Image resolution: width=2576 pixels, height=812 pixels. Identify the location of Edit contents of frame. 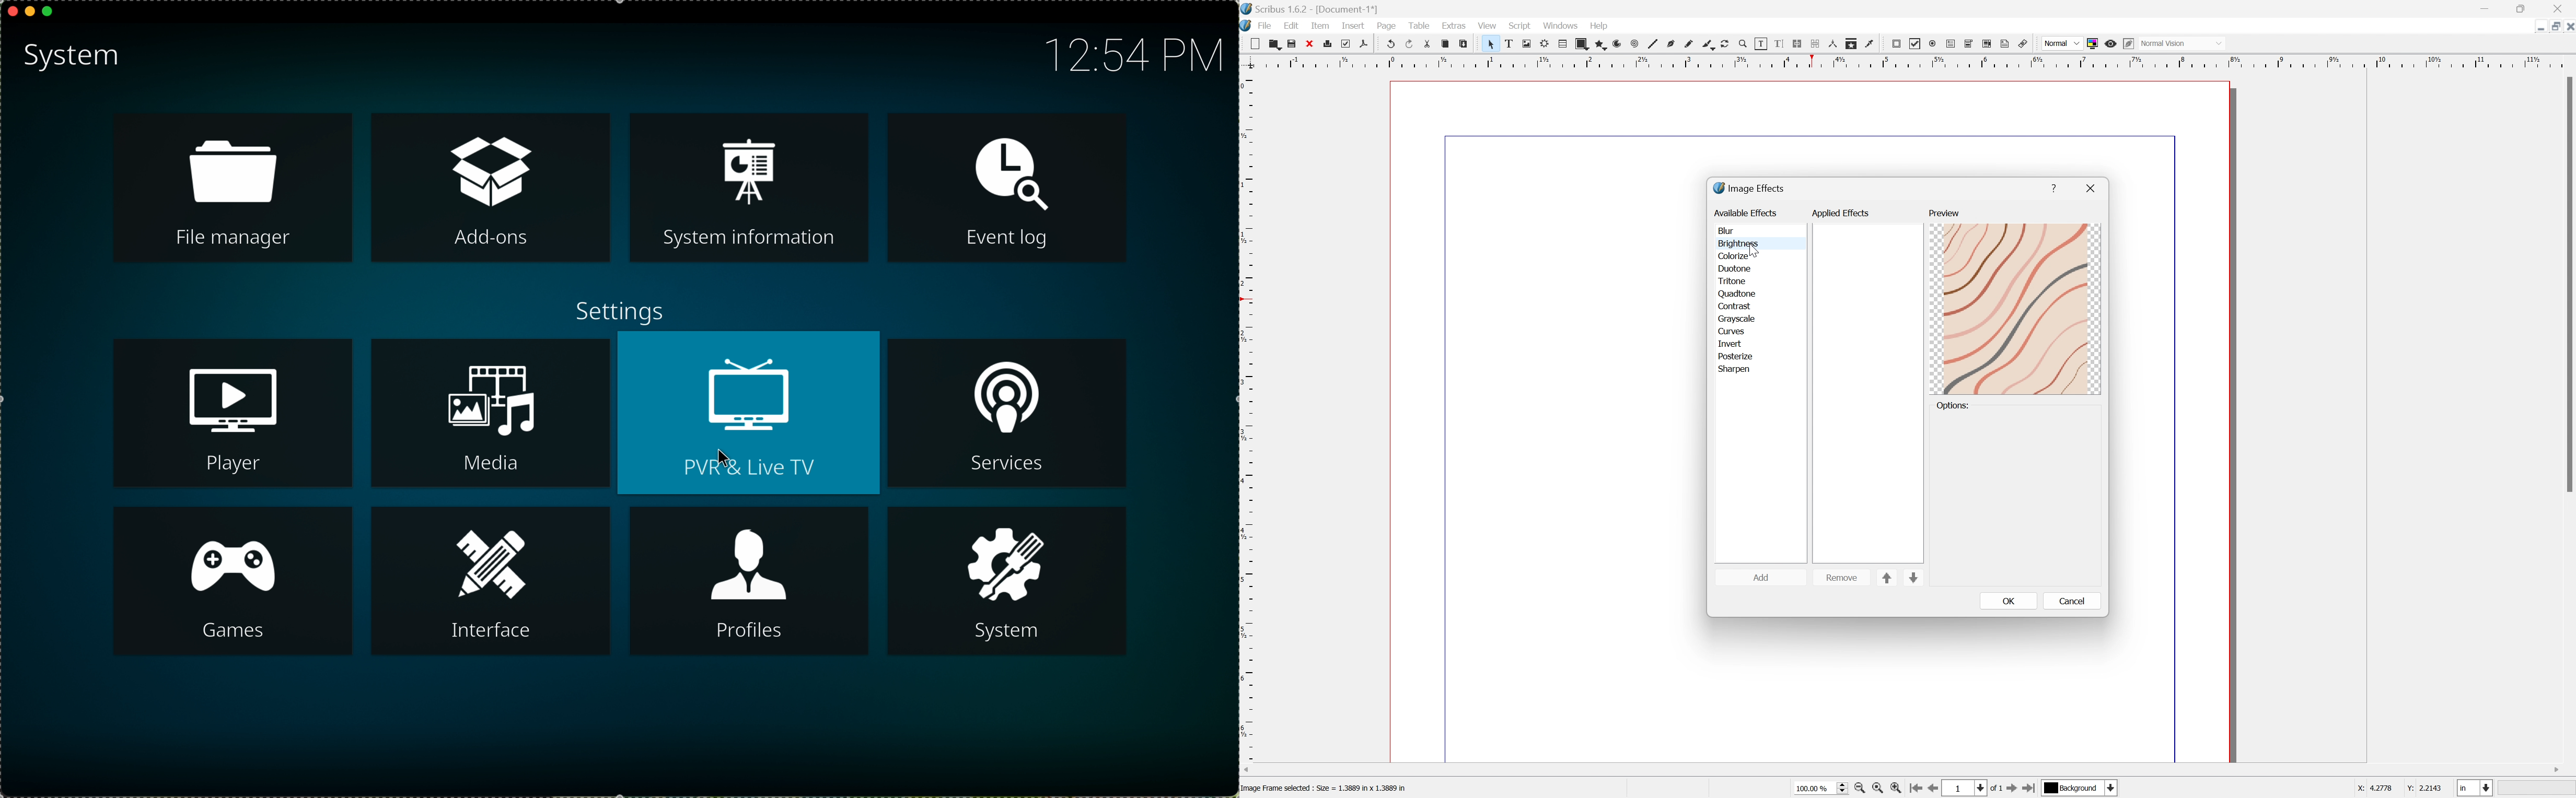
(1763, 44).